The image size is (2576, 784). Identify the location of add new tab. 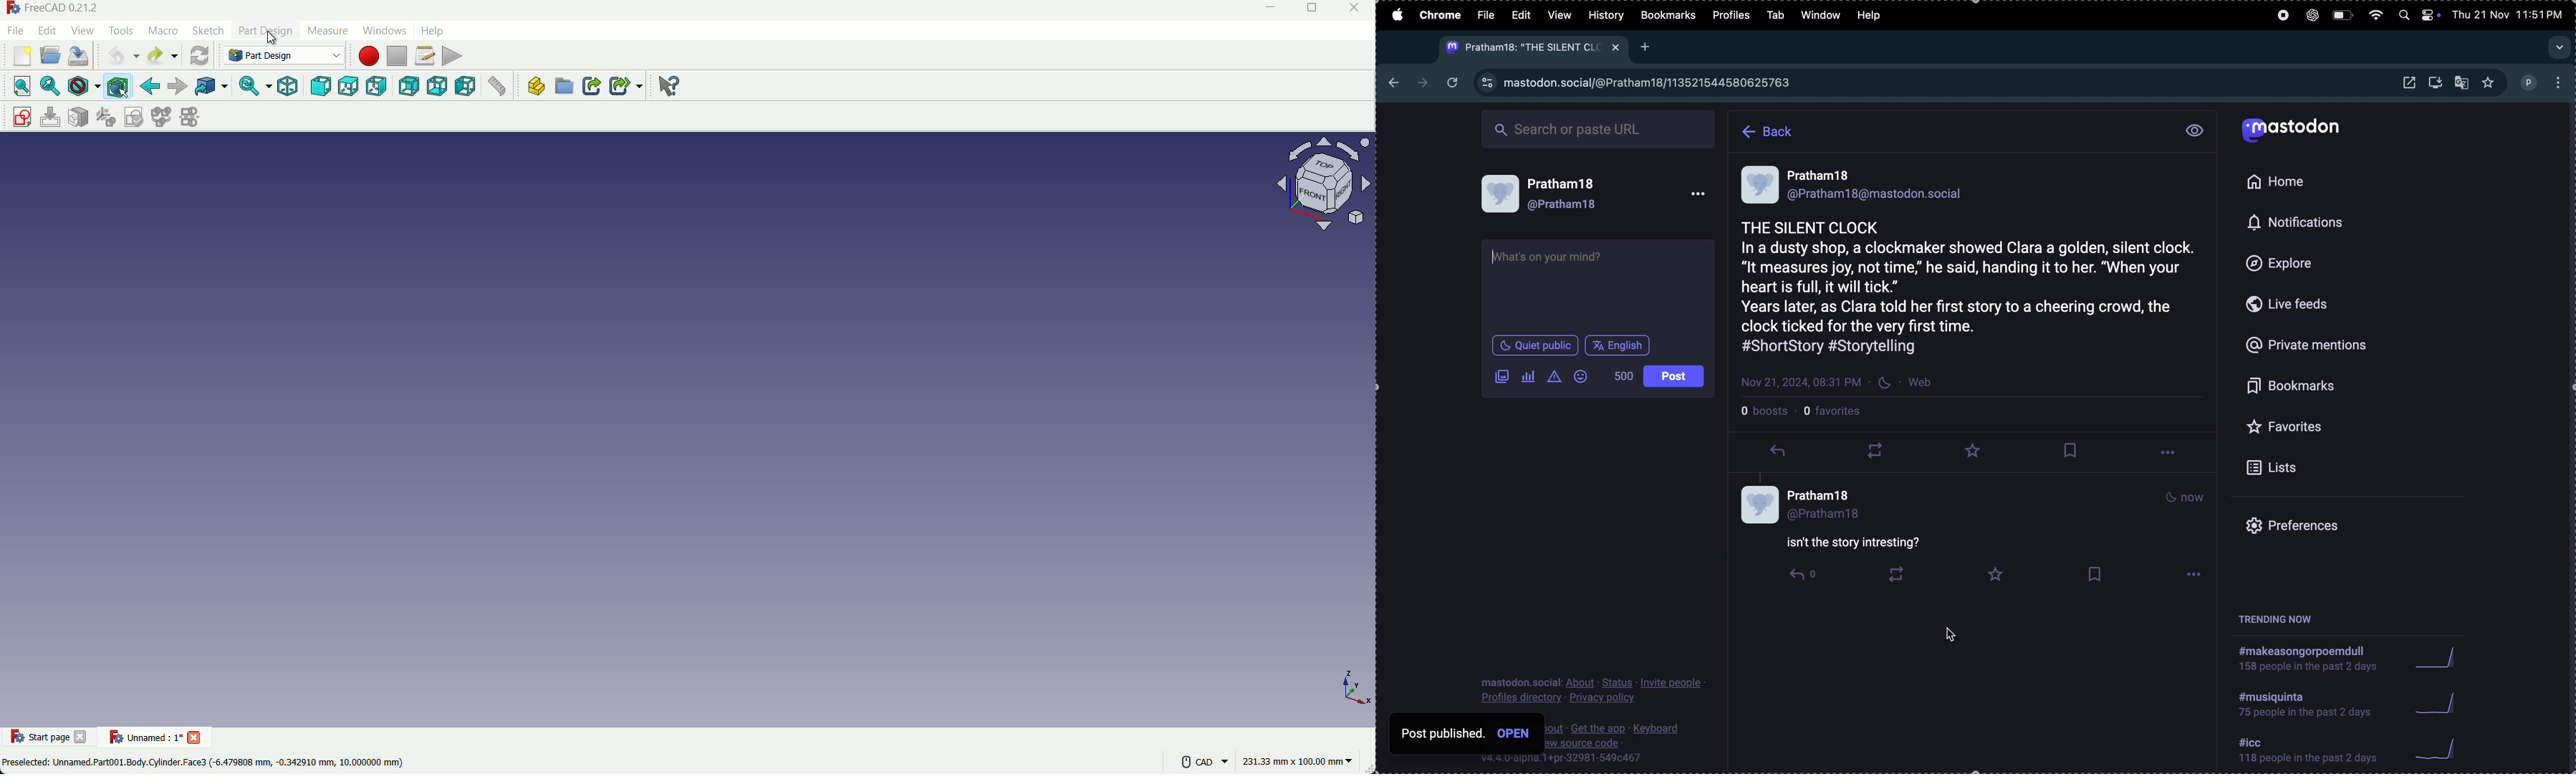
(1647, 48).